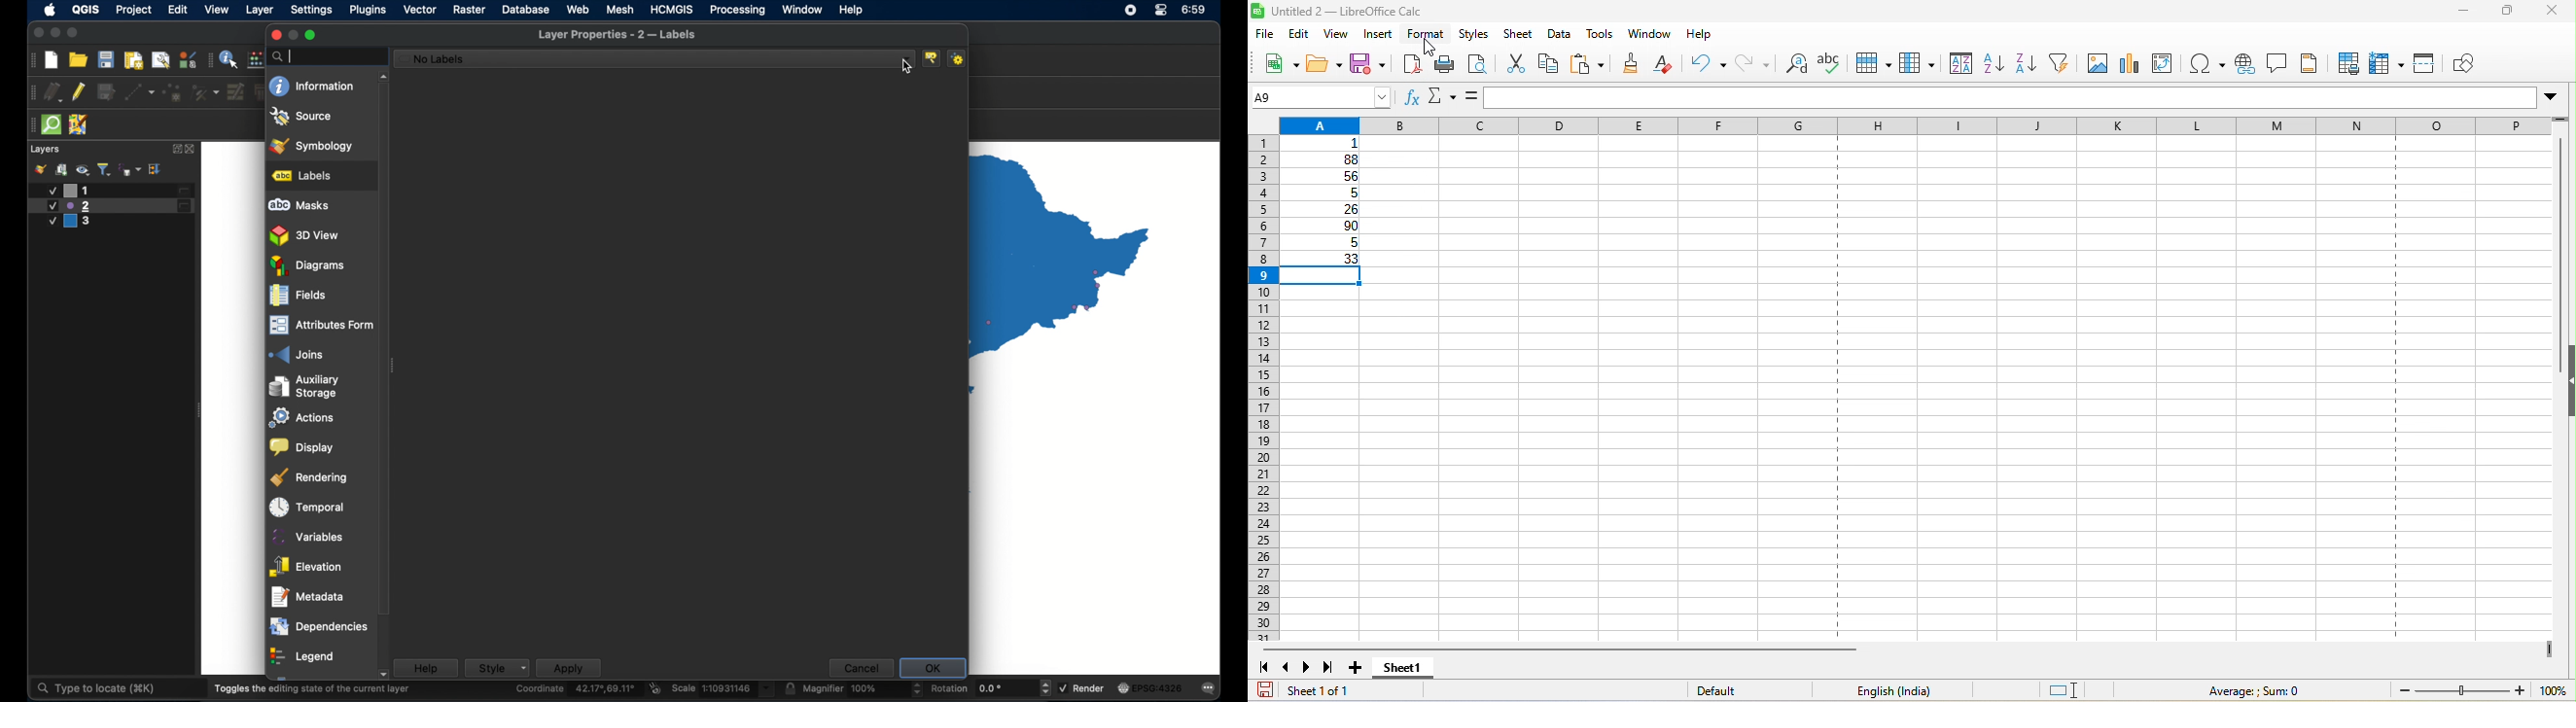  I want to click on formula bar, so click(2025, 100).